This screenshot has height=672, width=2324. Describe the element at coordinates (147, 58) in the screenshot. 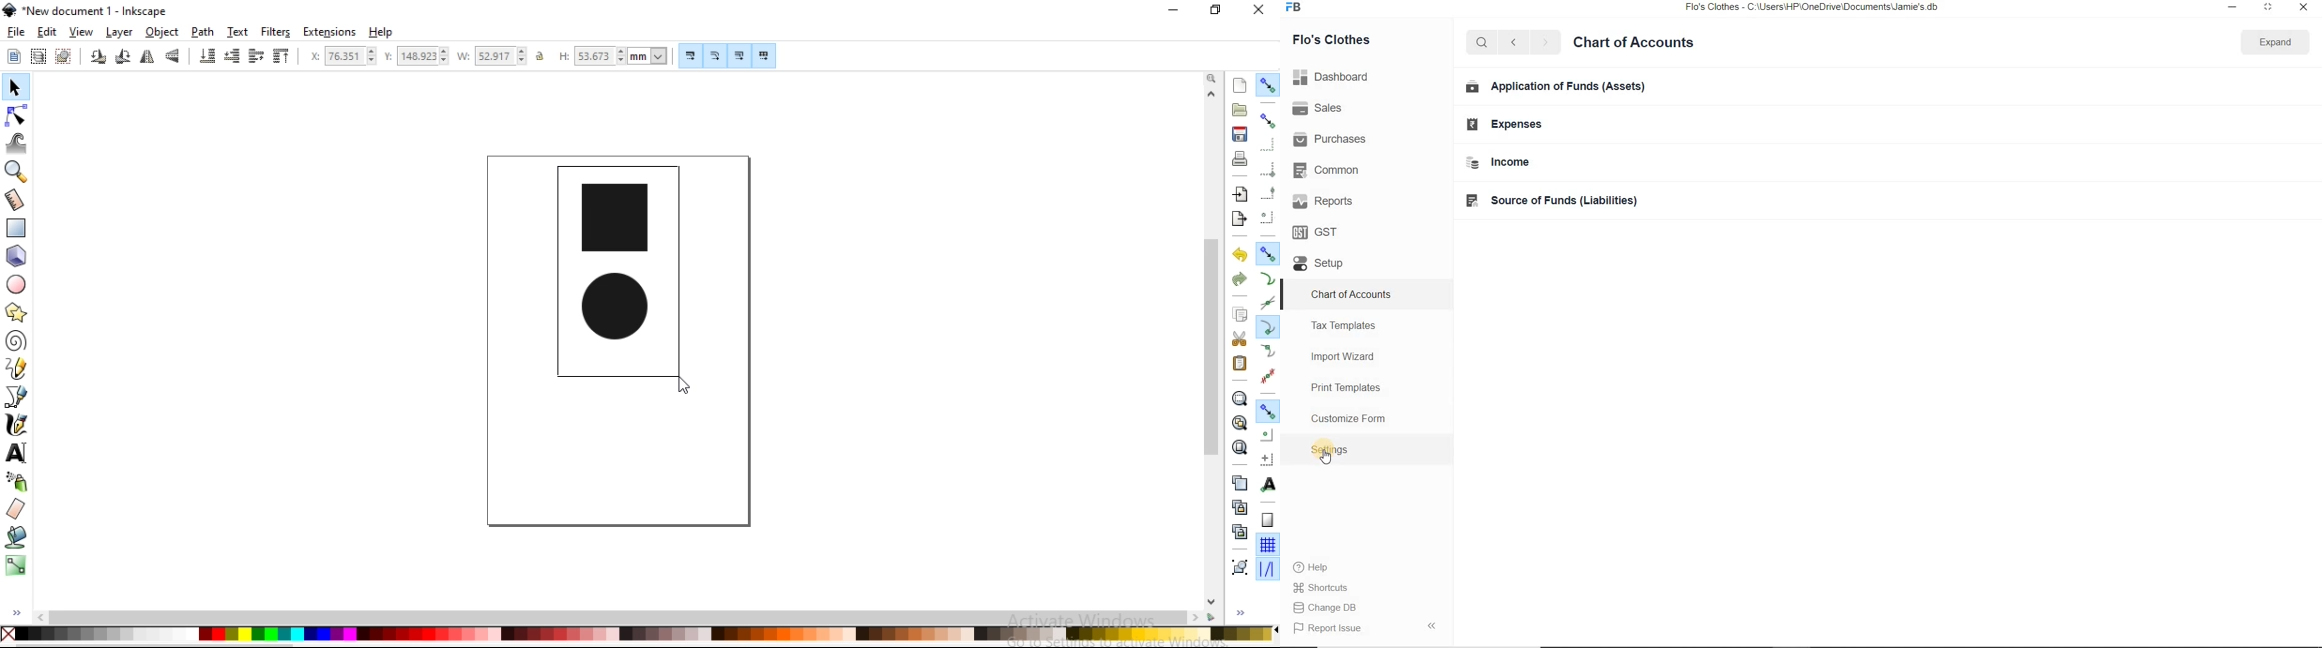

I see `flip horizontal` at that location.